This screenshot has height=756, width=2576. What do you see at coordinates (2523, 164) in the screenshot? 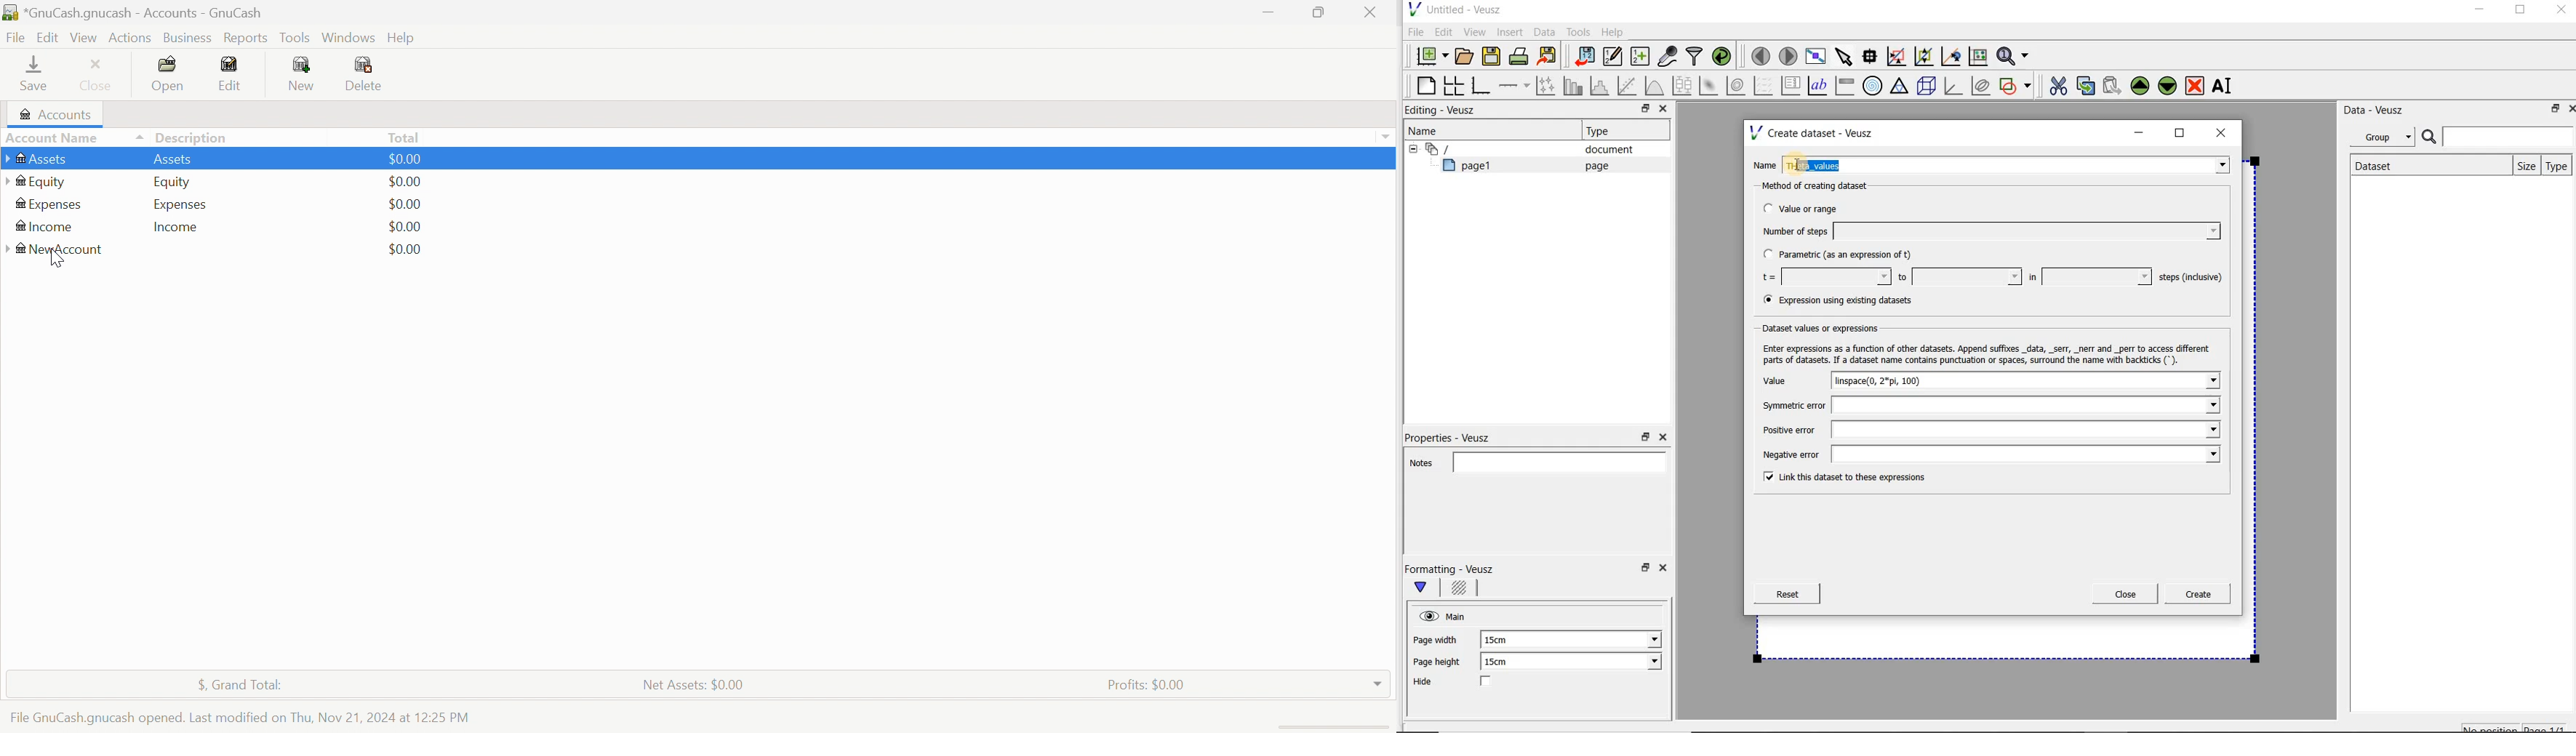
I see `size` at bounding box center [2523, 164].